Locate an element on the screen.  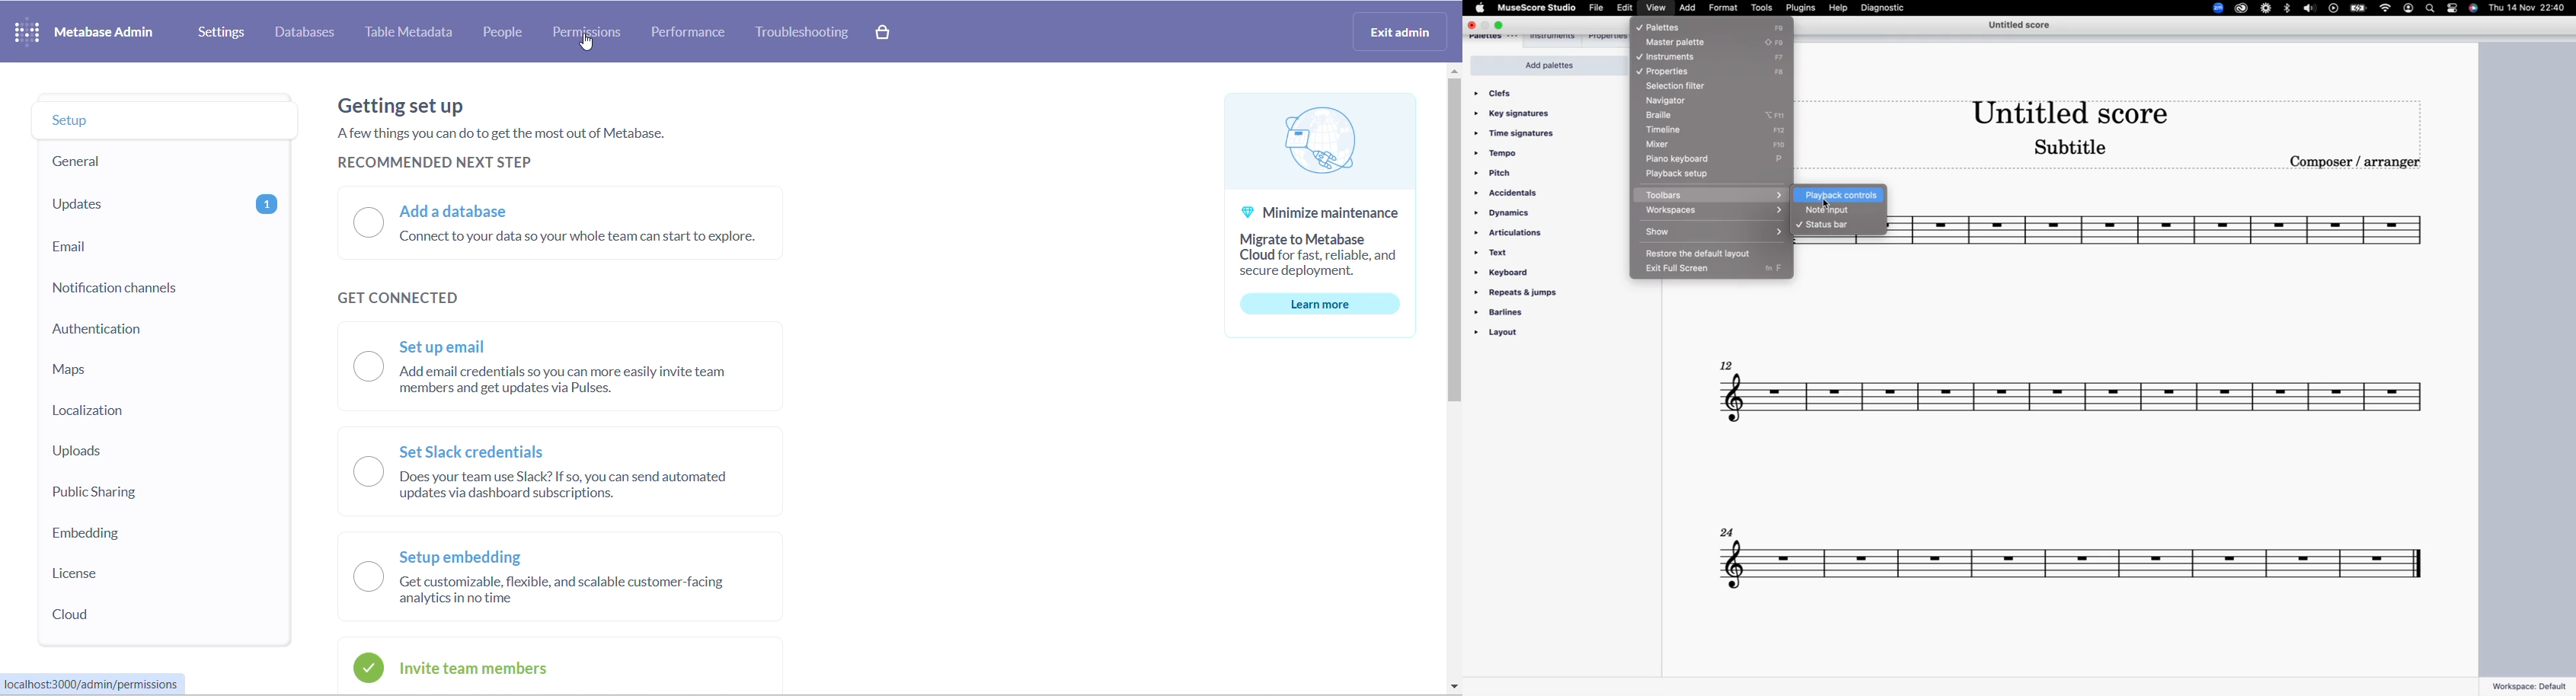
add palettes is located at coordinates (1543, 66).